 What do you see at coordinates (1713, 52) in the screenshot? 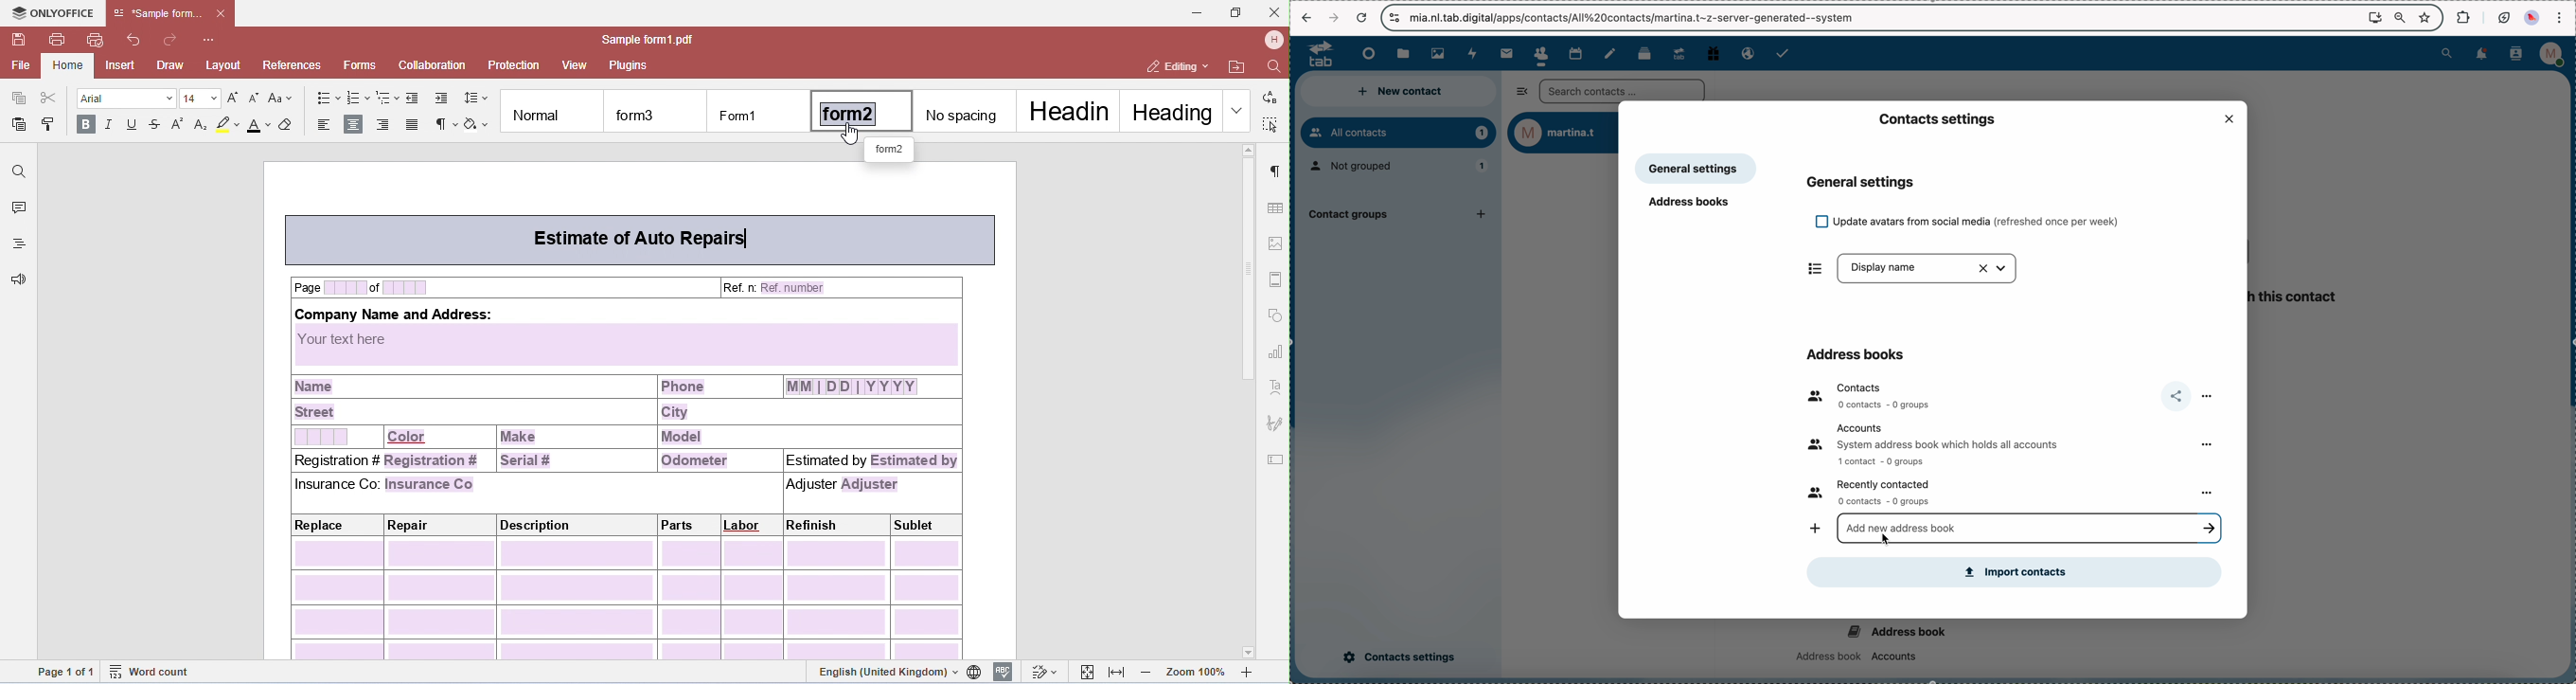
I see `free track` at bounding box center [1713, 52].